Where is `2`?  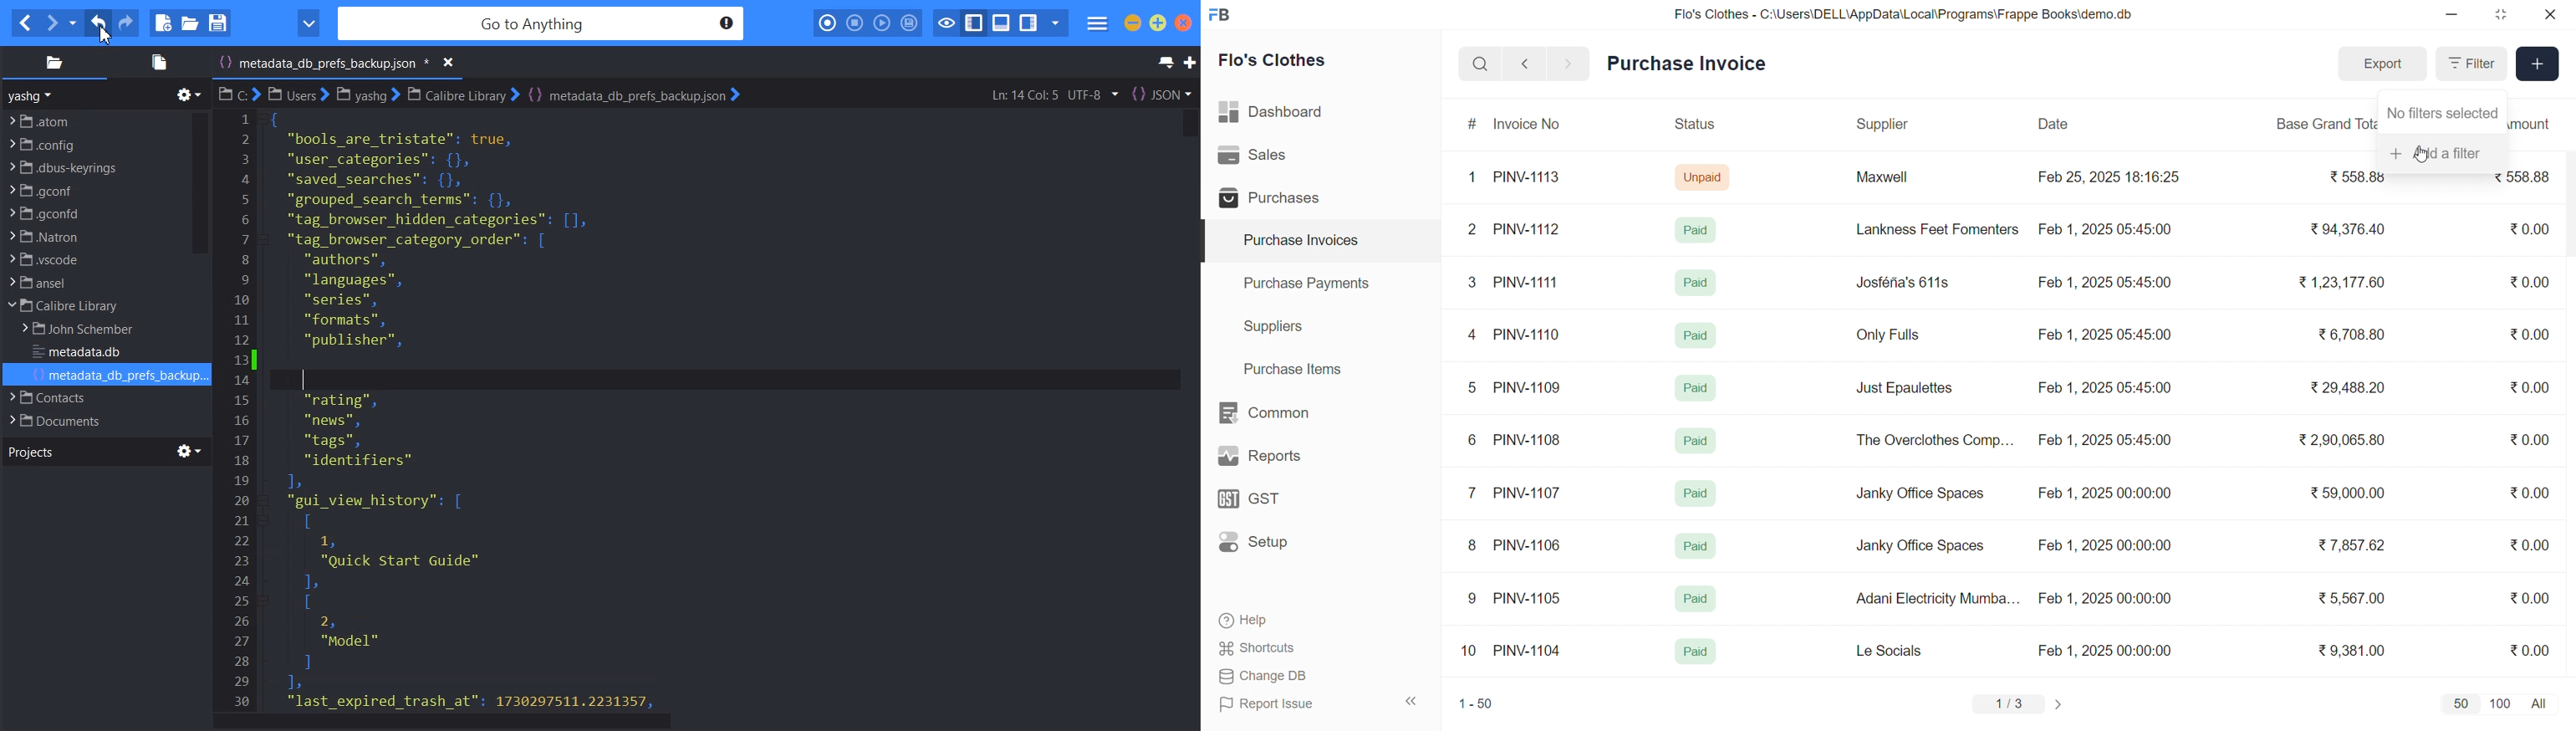
2 is located at coordinates (1474, 231).